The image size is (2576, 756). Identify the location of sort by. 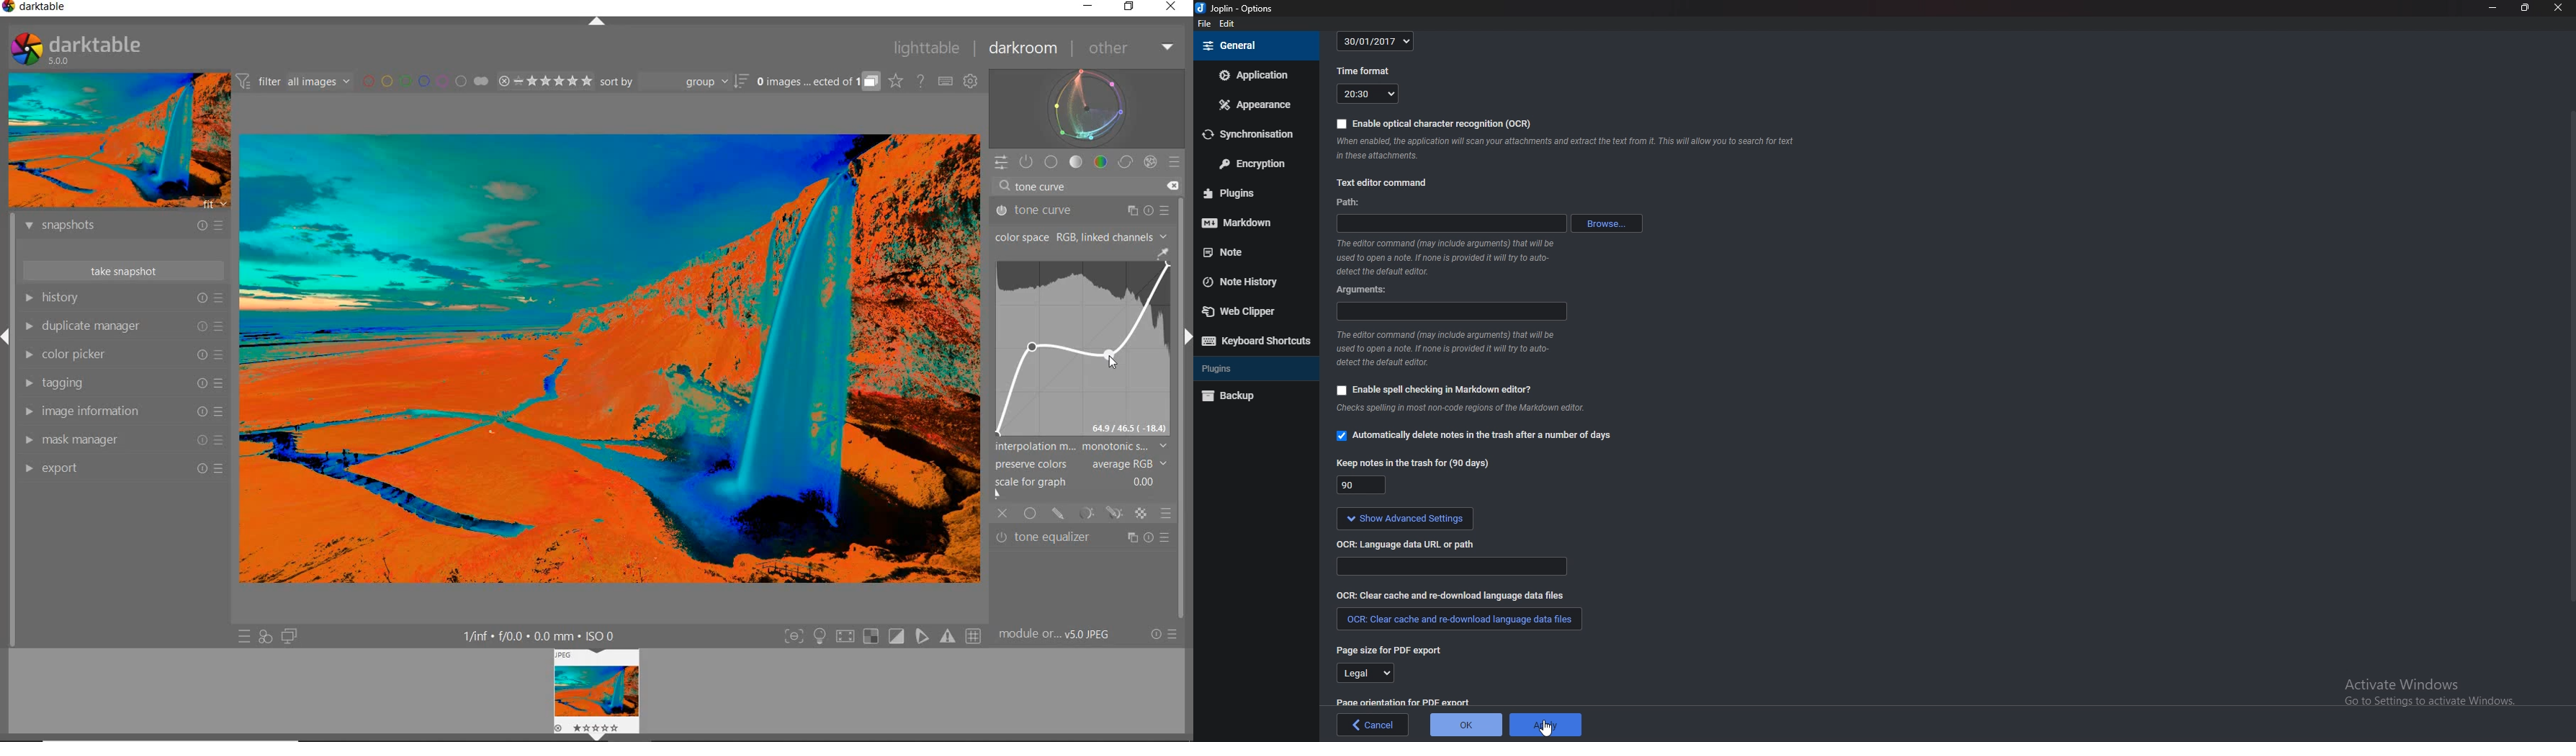
(674, 81).